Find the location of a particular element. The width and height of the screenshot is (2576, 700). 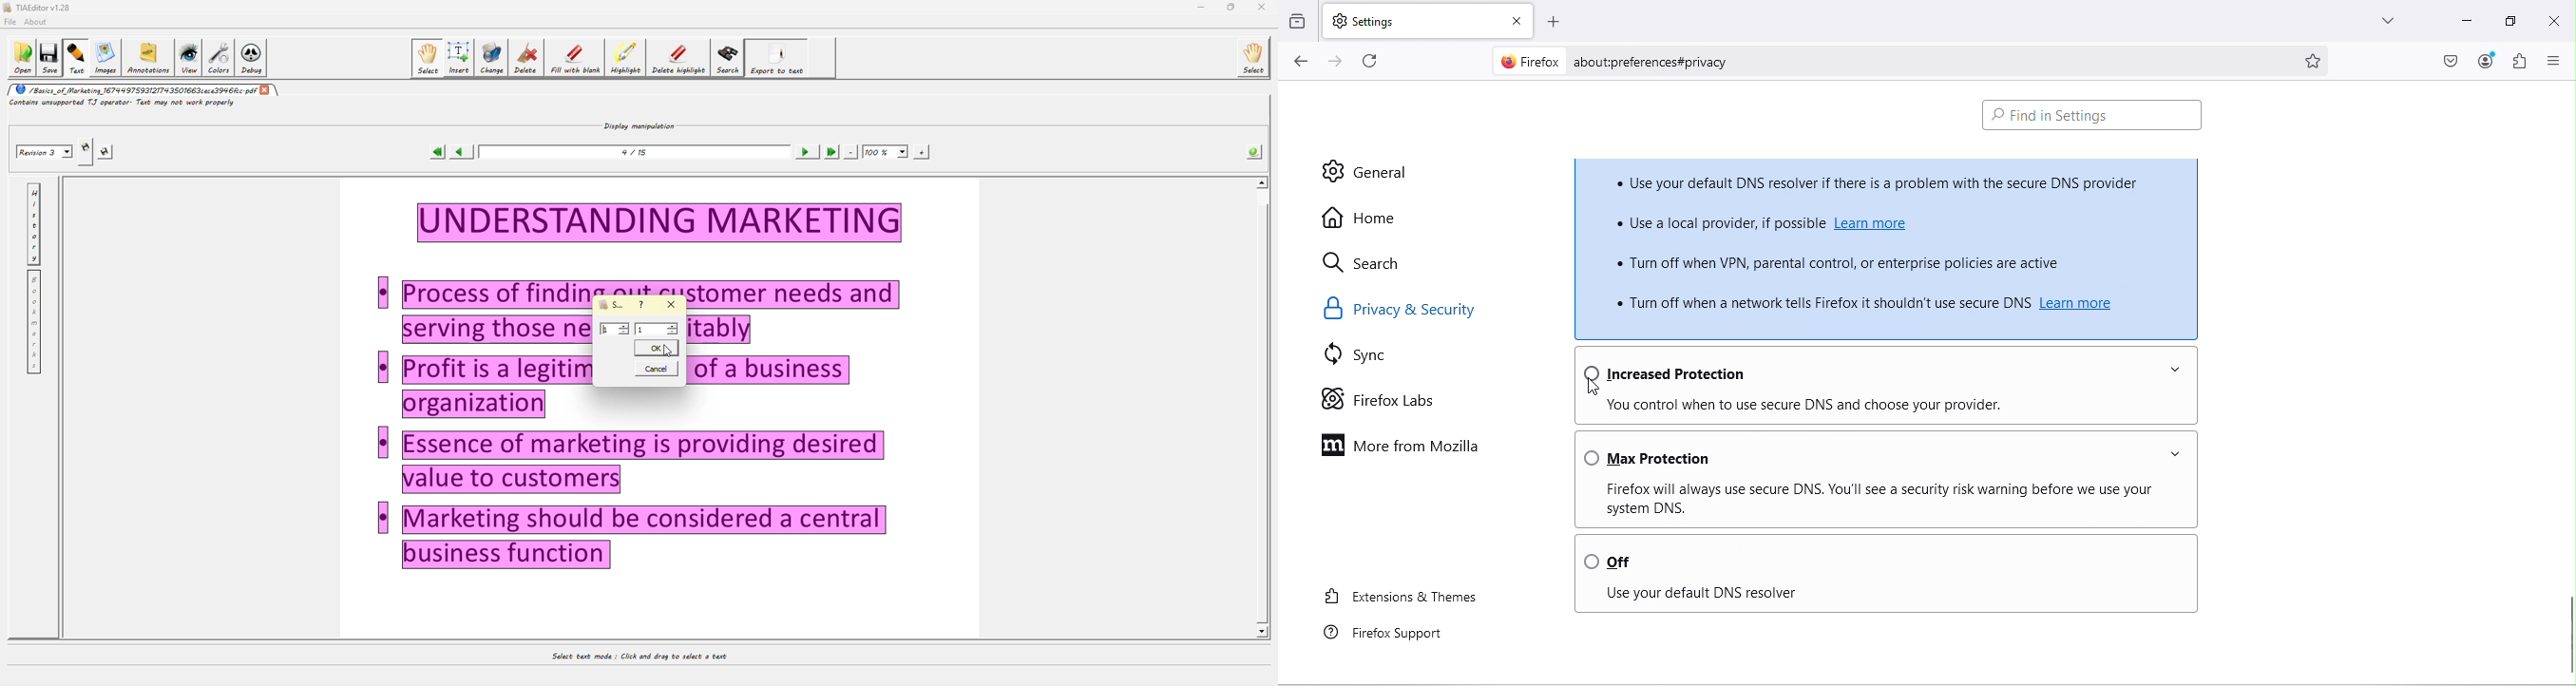

Extensions is located at coordinates (2519, 61).